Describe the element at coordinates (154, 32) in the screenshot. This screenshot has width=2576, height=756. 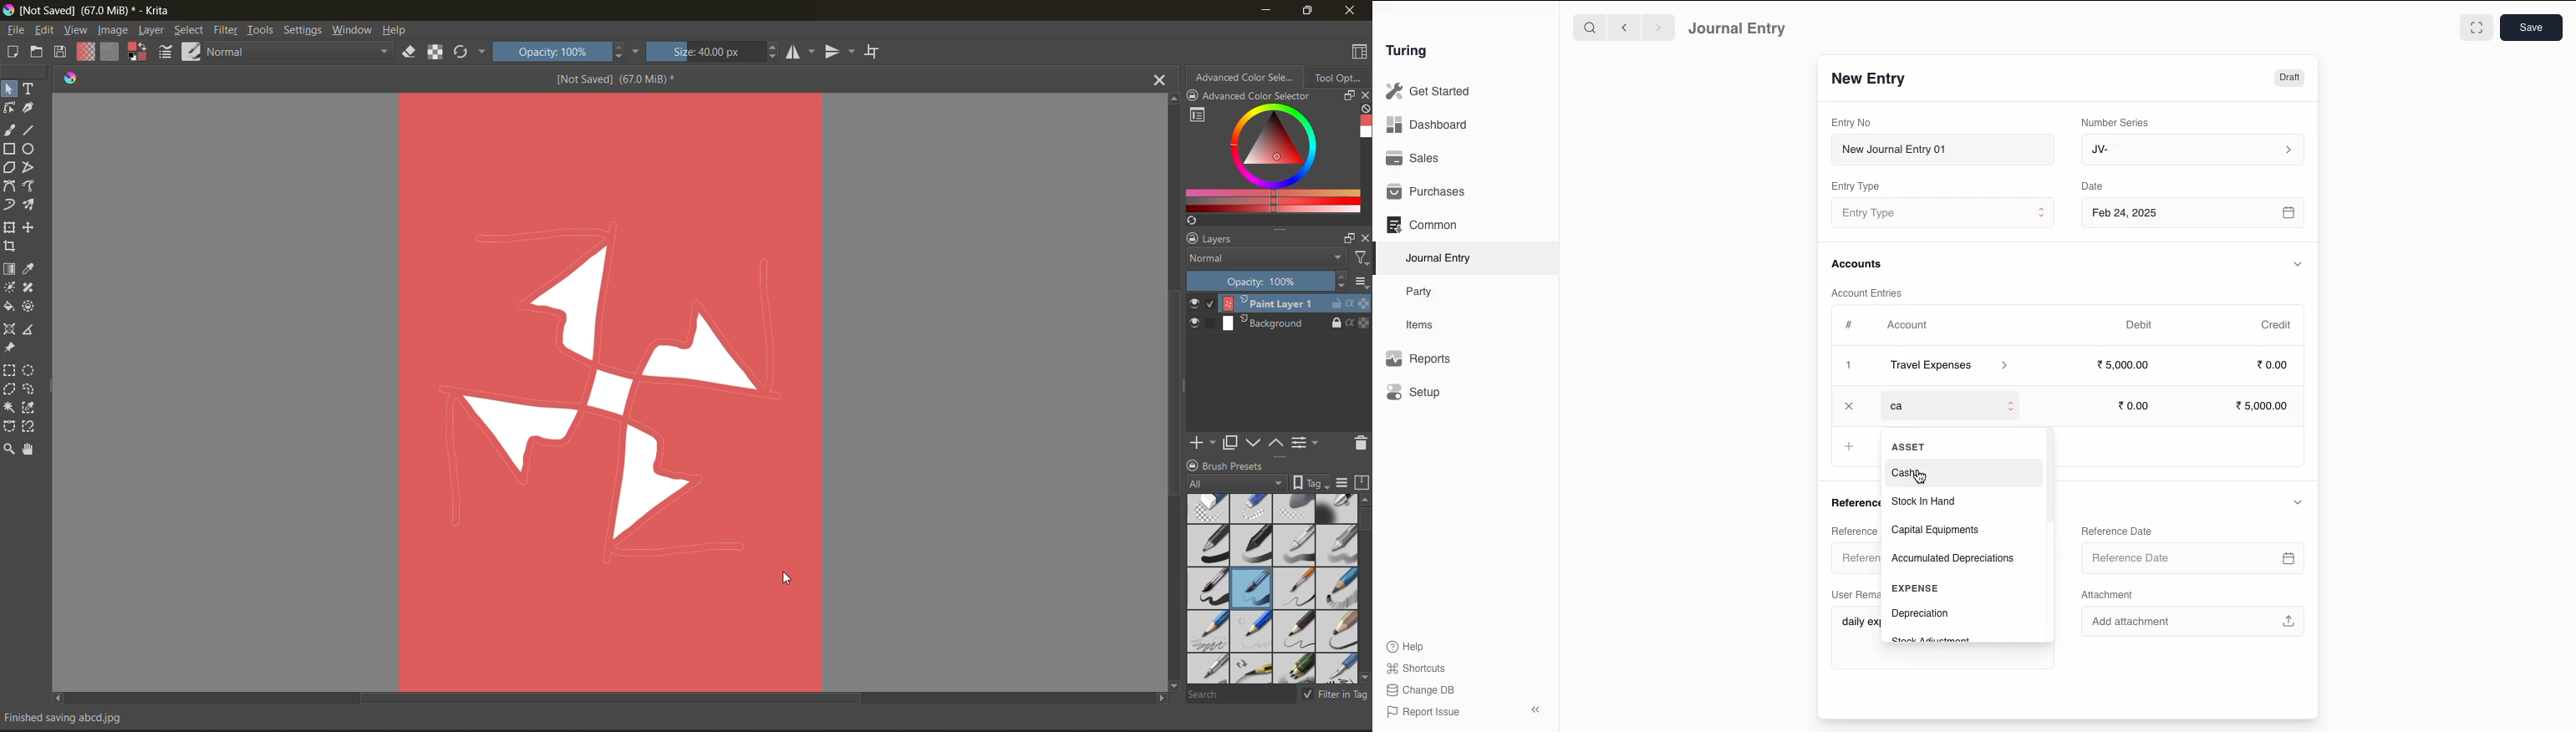
I see `layer` at that location.